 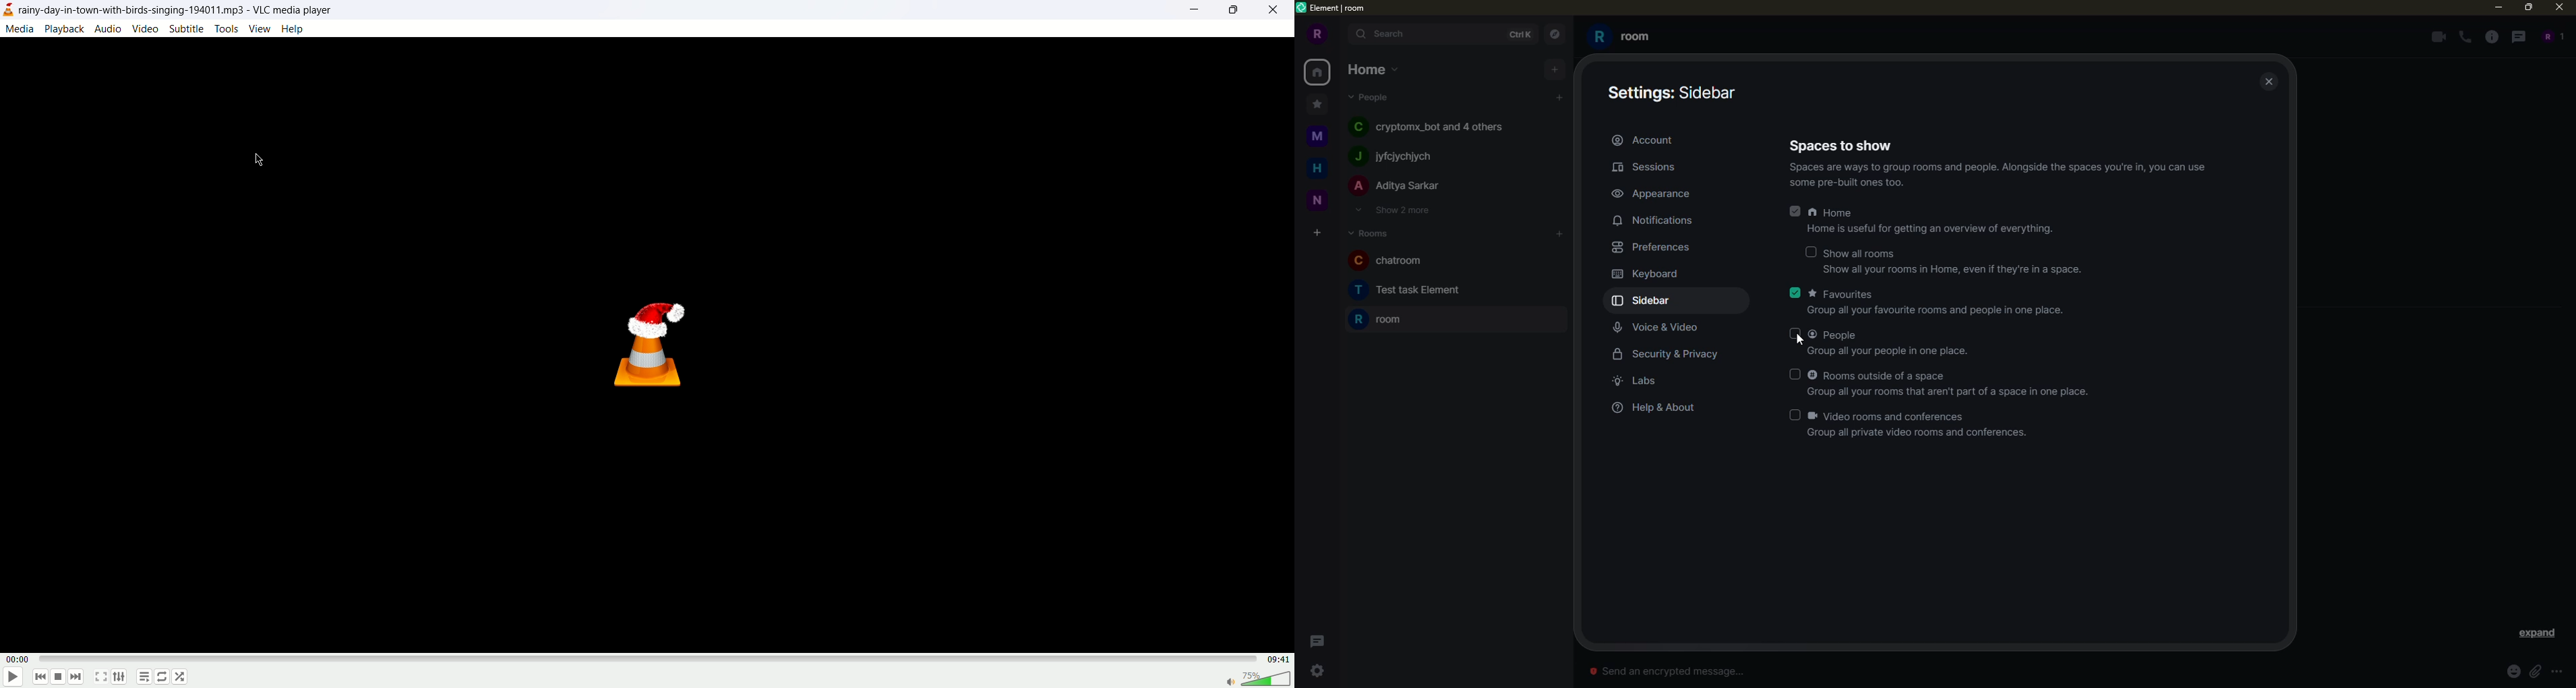 What do you see at coordinates (13, 678) in the screenshot?
I see `play/pause` at bounding box center [13, 678].